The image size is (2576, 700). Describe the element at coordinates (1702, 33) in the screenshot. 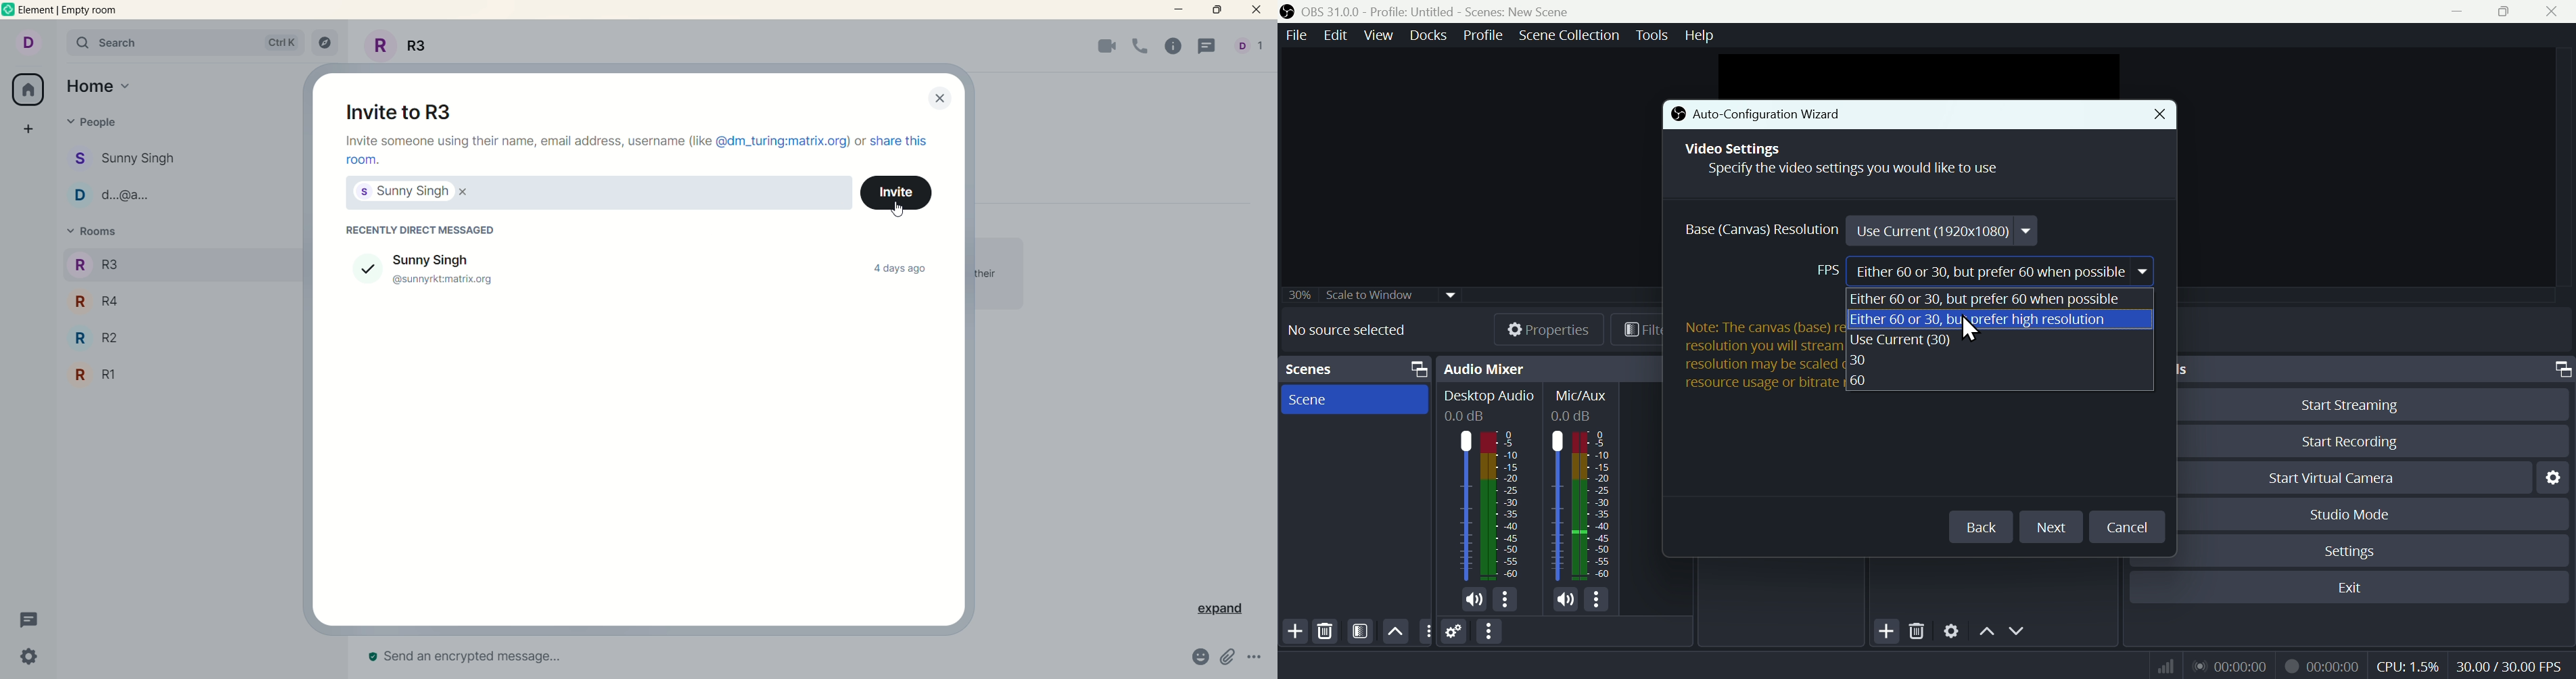

I see `help` at that location.